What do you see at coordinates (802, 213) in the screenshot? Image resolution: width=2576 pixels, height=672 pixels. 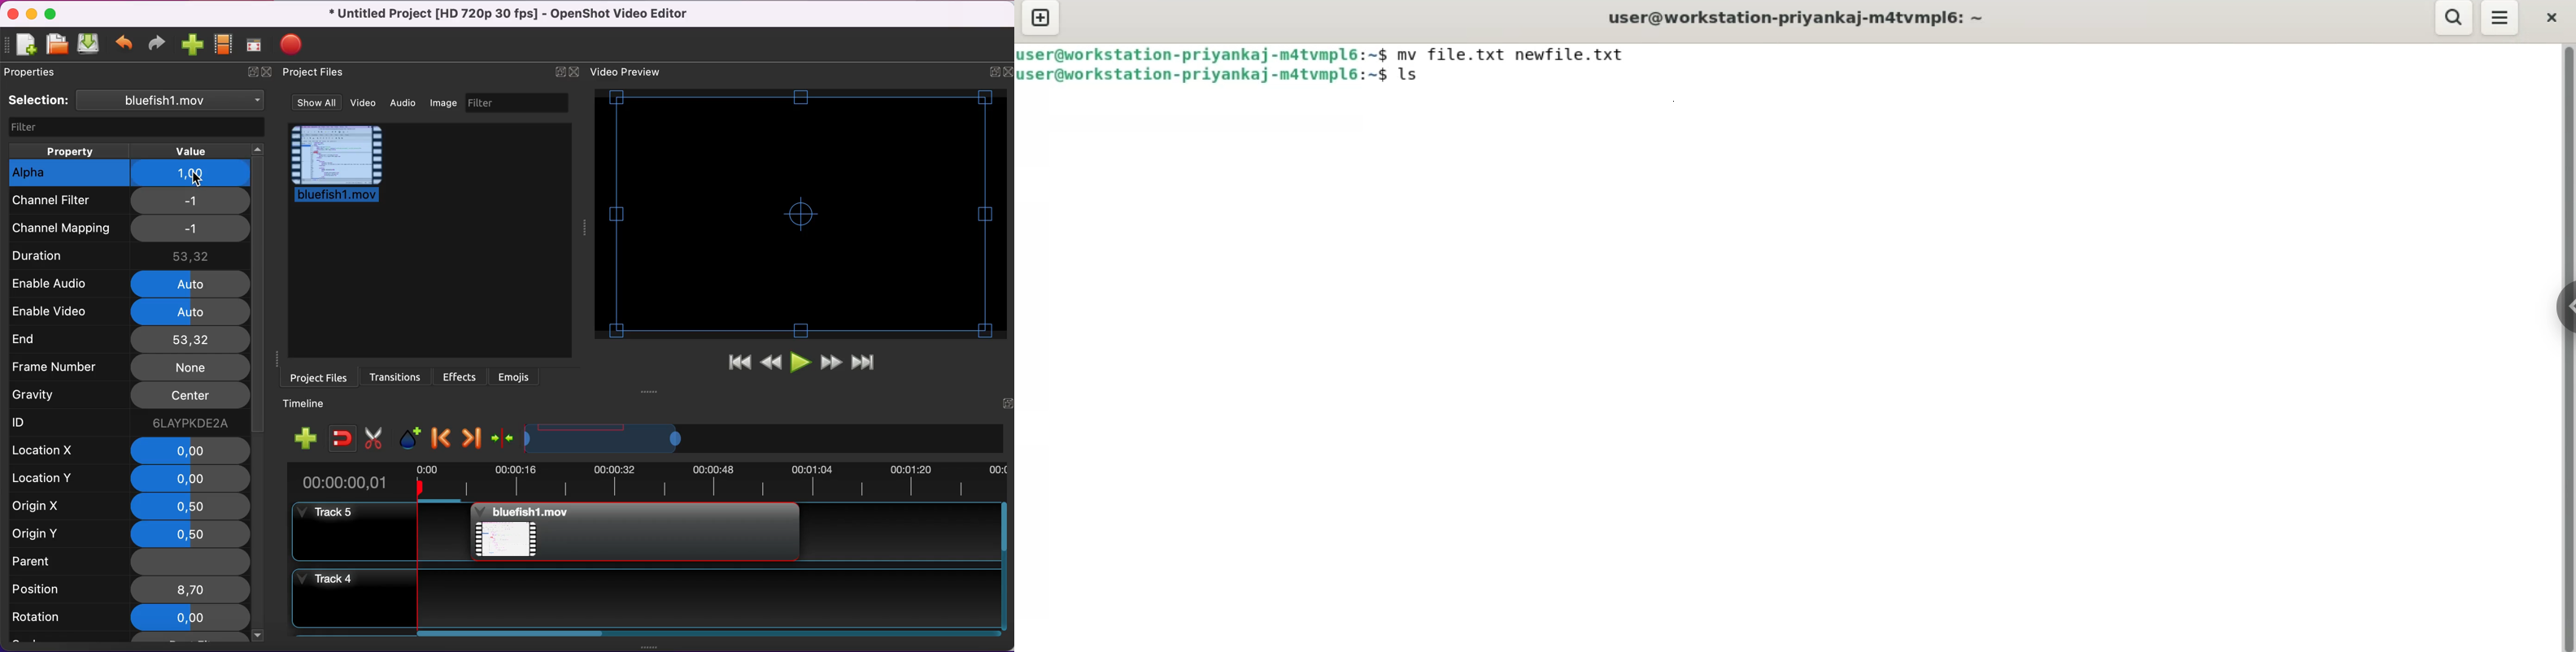 I see `video preview` at bounding box center [802, 213].